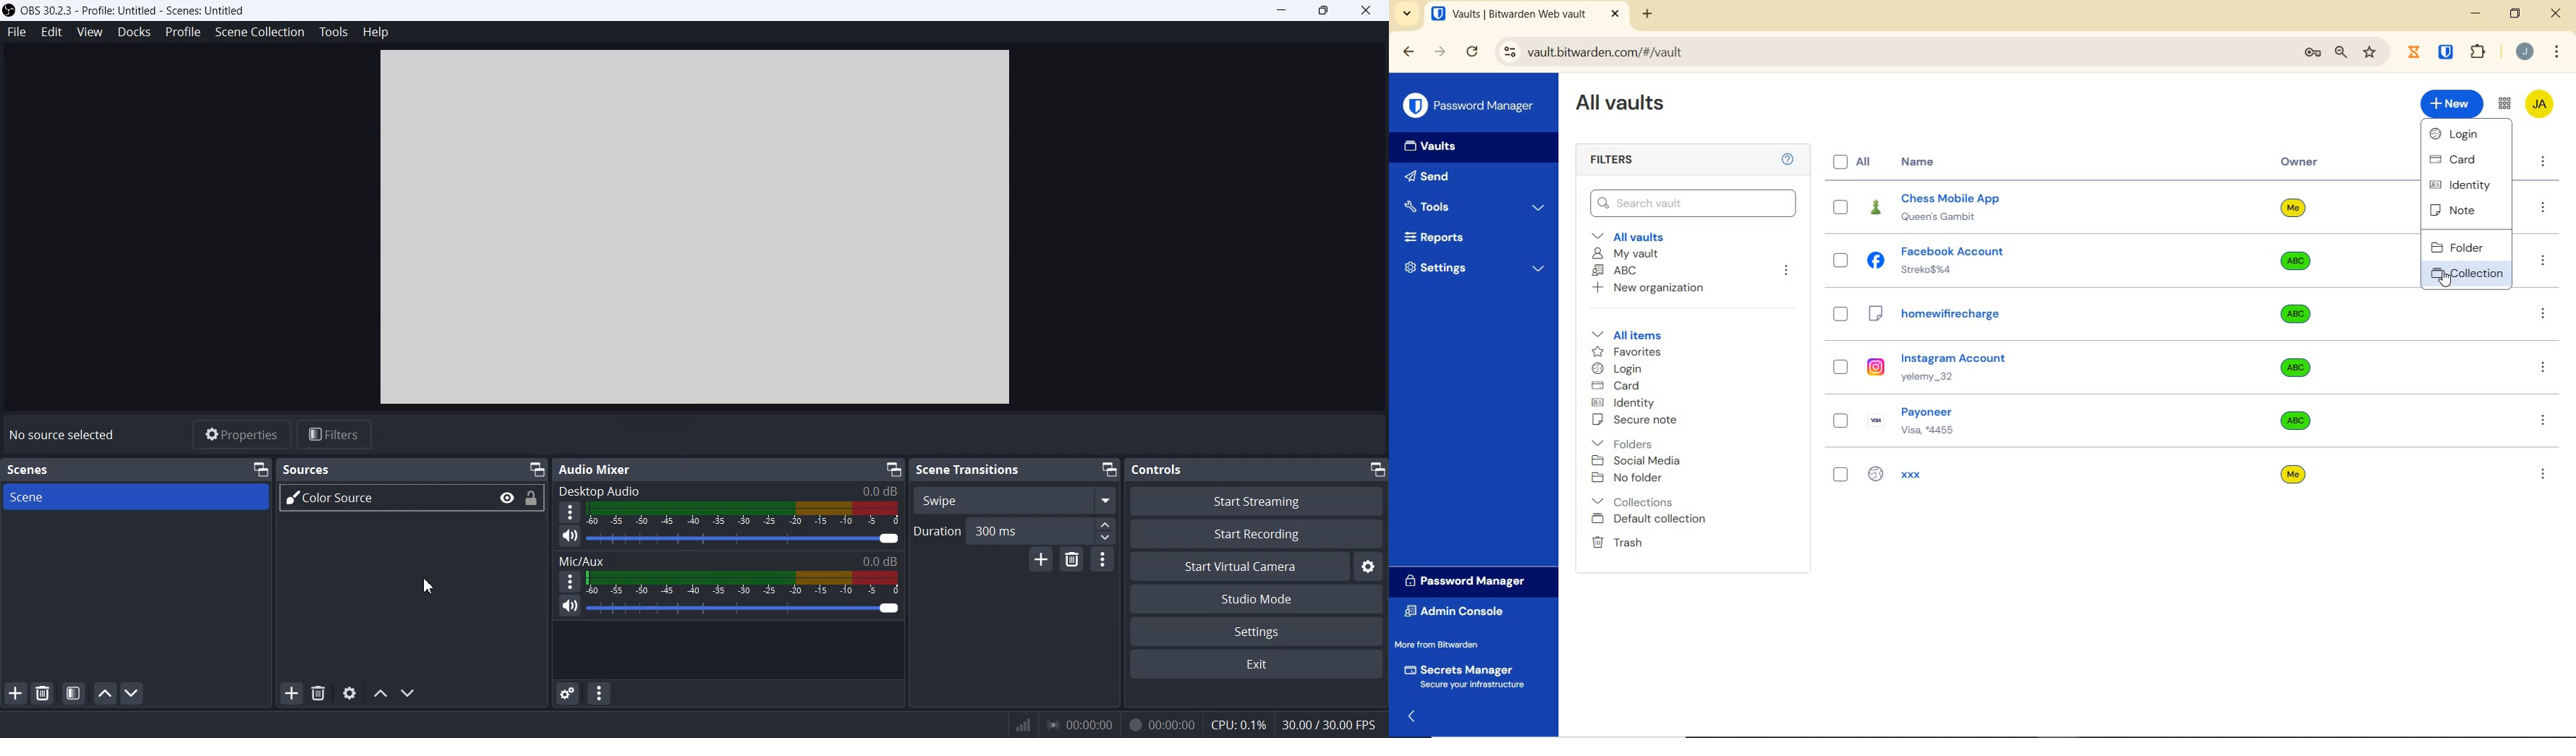  What do you see at coordinates (260, 468) in the screenshot?
I see `Minimize` at bounding box center [260, 468].